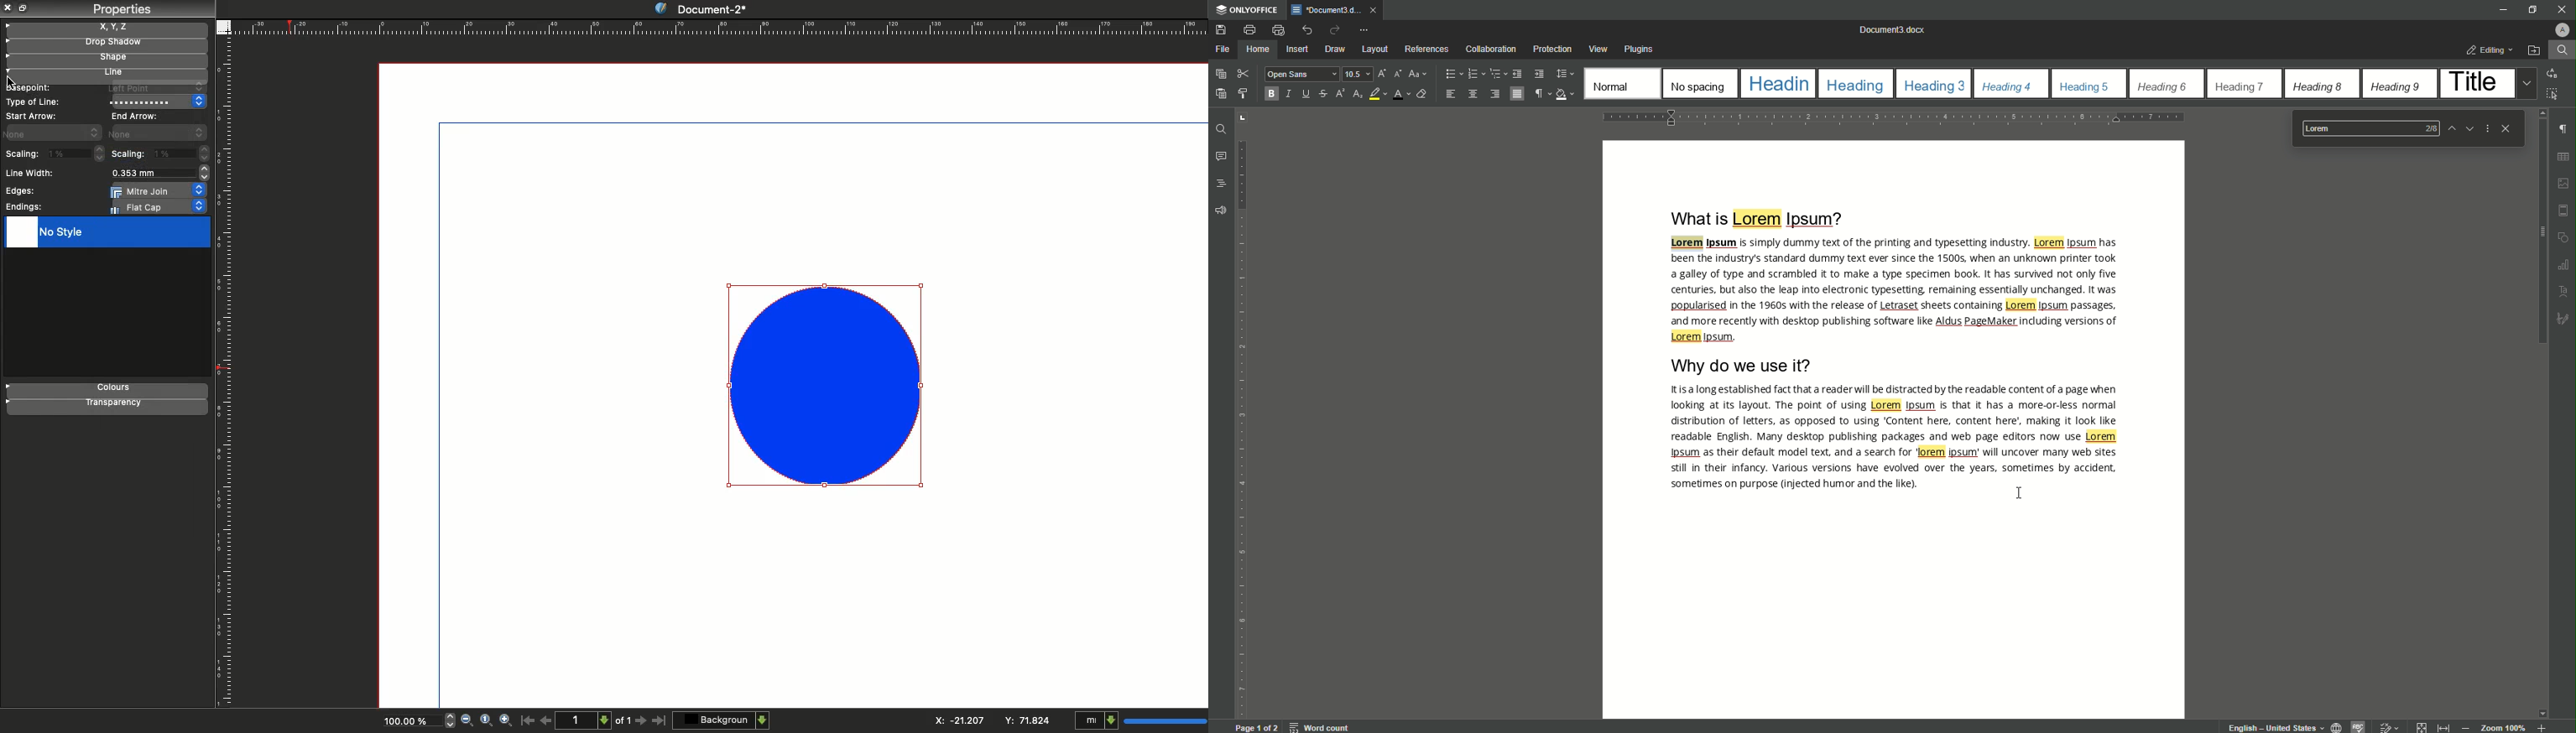 This screenshot has height=756, width=2576. Describe the element at coordinates (1375, 50) in the screenshot. I see `Layout` at that location.